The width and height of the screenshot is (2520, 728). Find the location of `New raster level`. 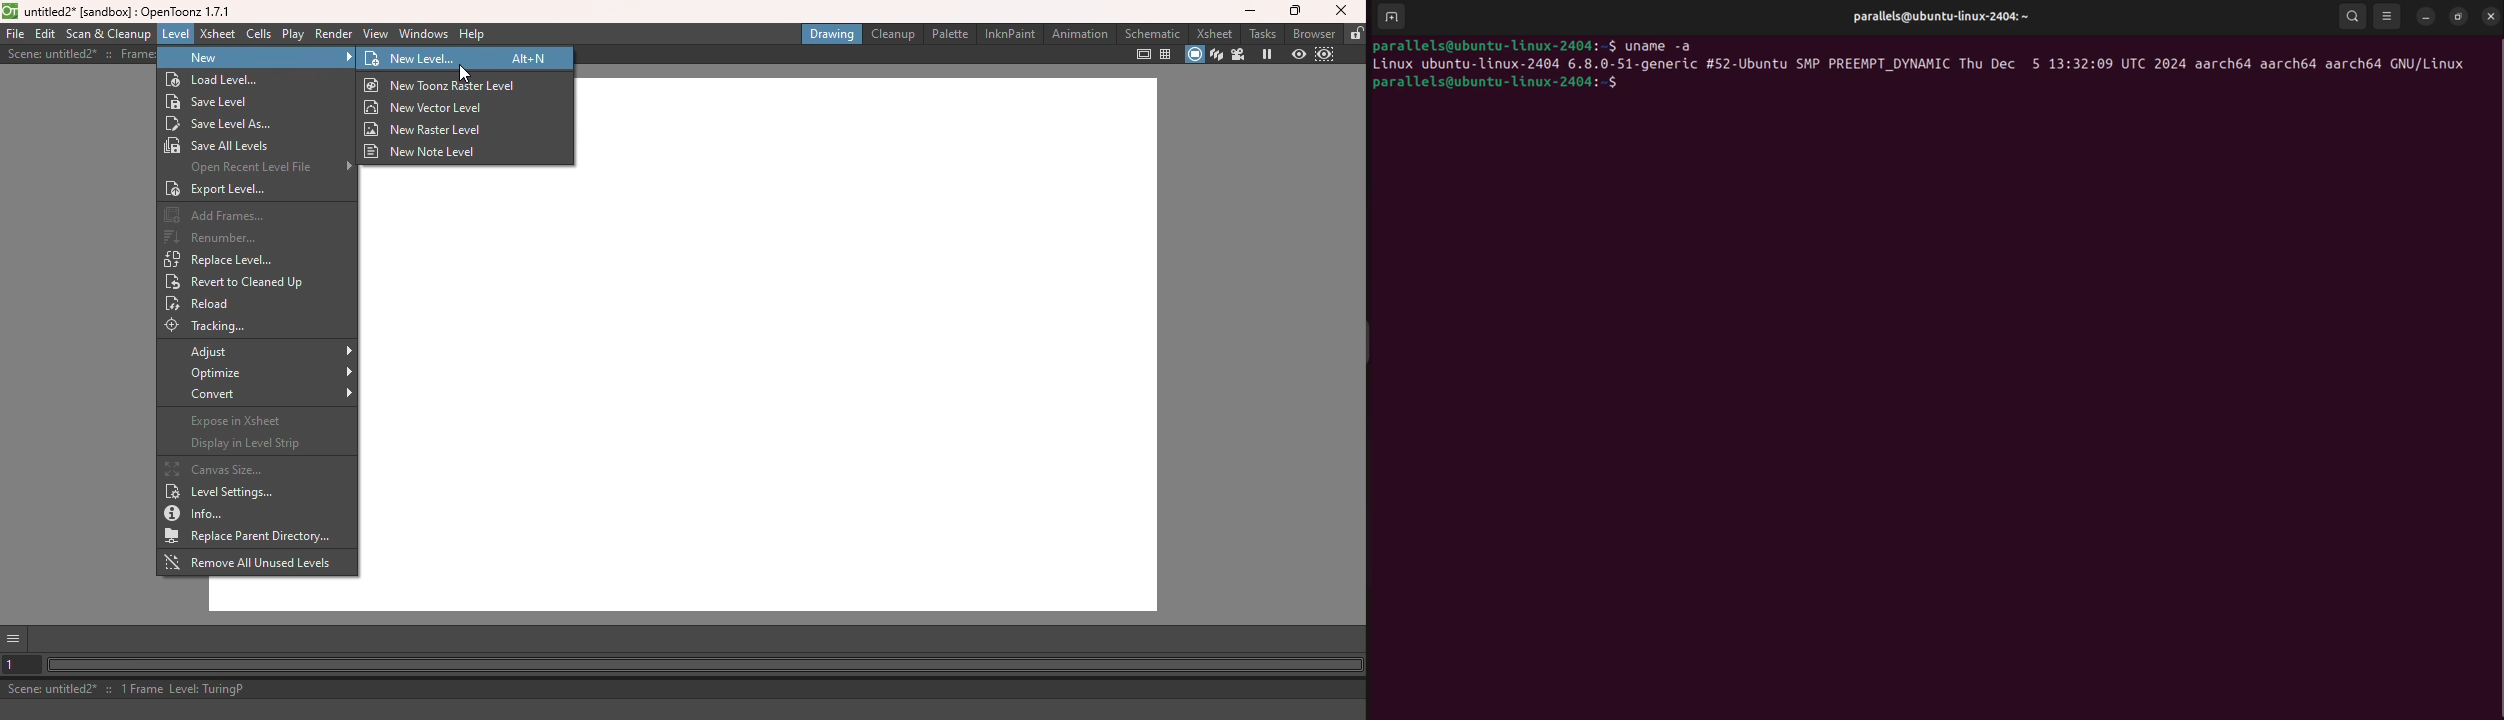

New raster level is located at coordinates (428, 128).